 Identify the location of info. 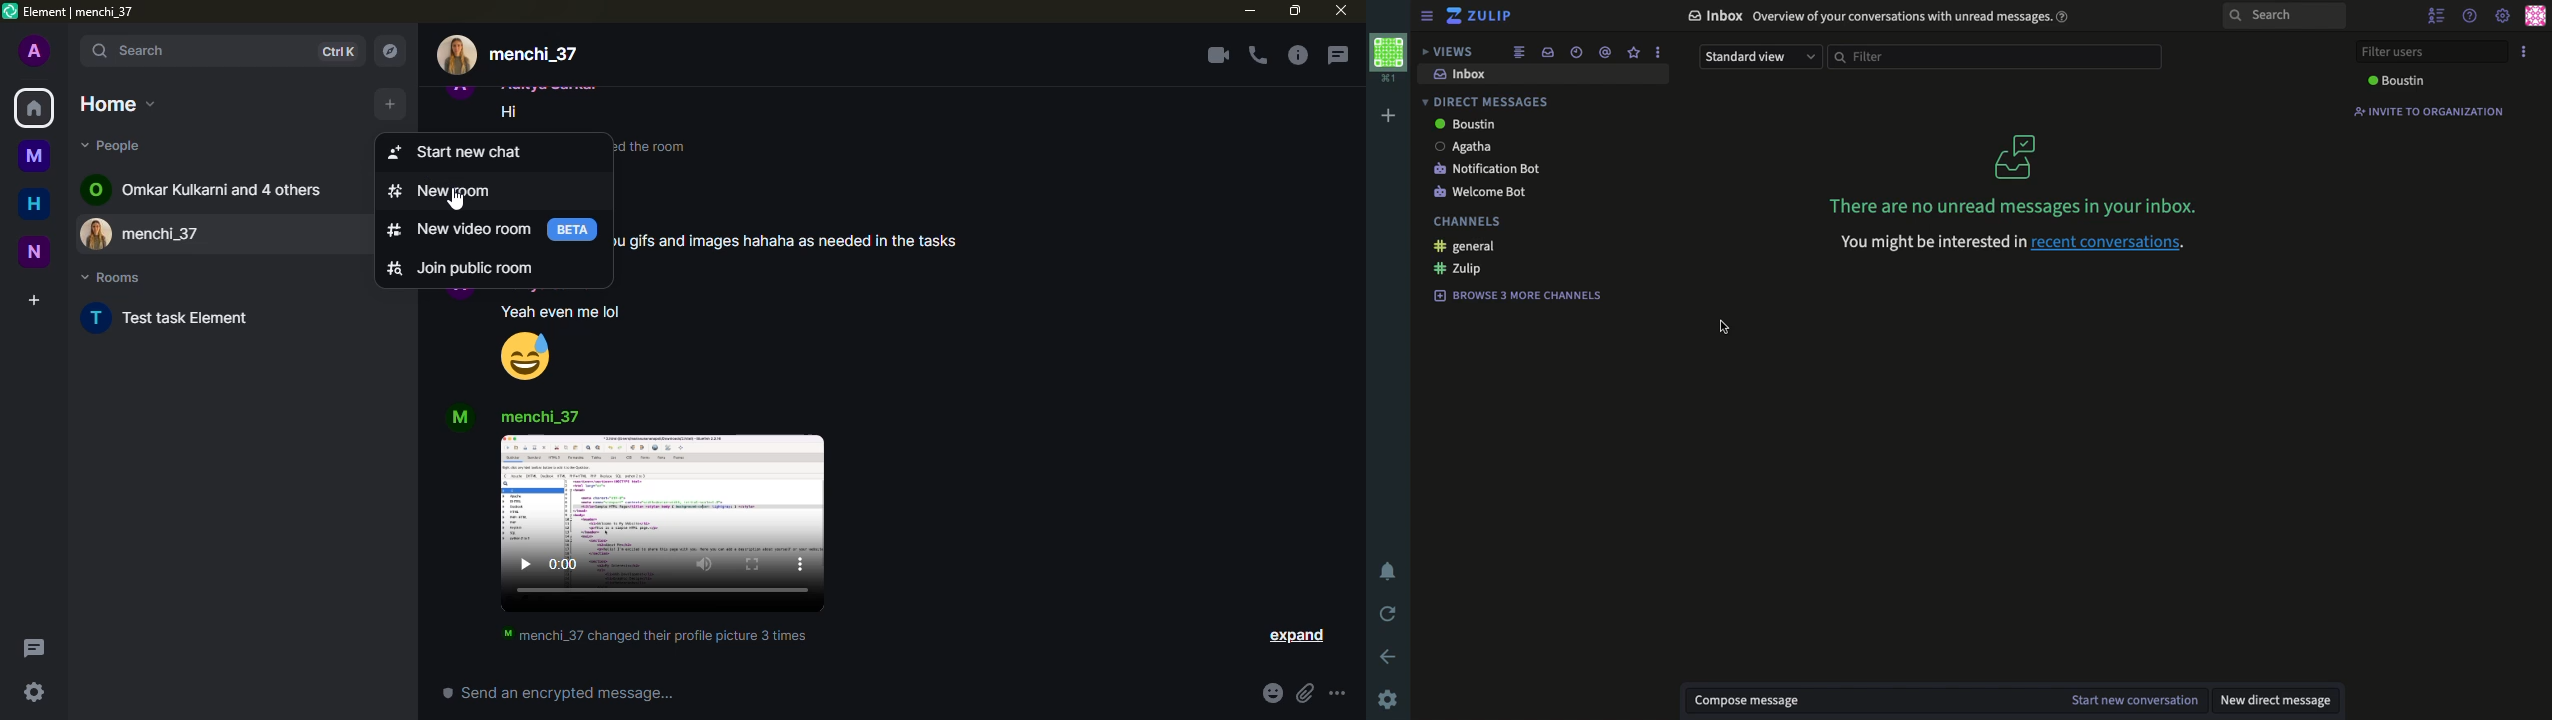
(1297, 55).